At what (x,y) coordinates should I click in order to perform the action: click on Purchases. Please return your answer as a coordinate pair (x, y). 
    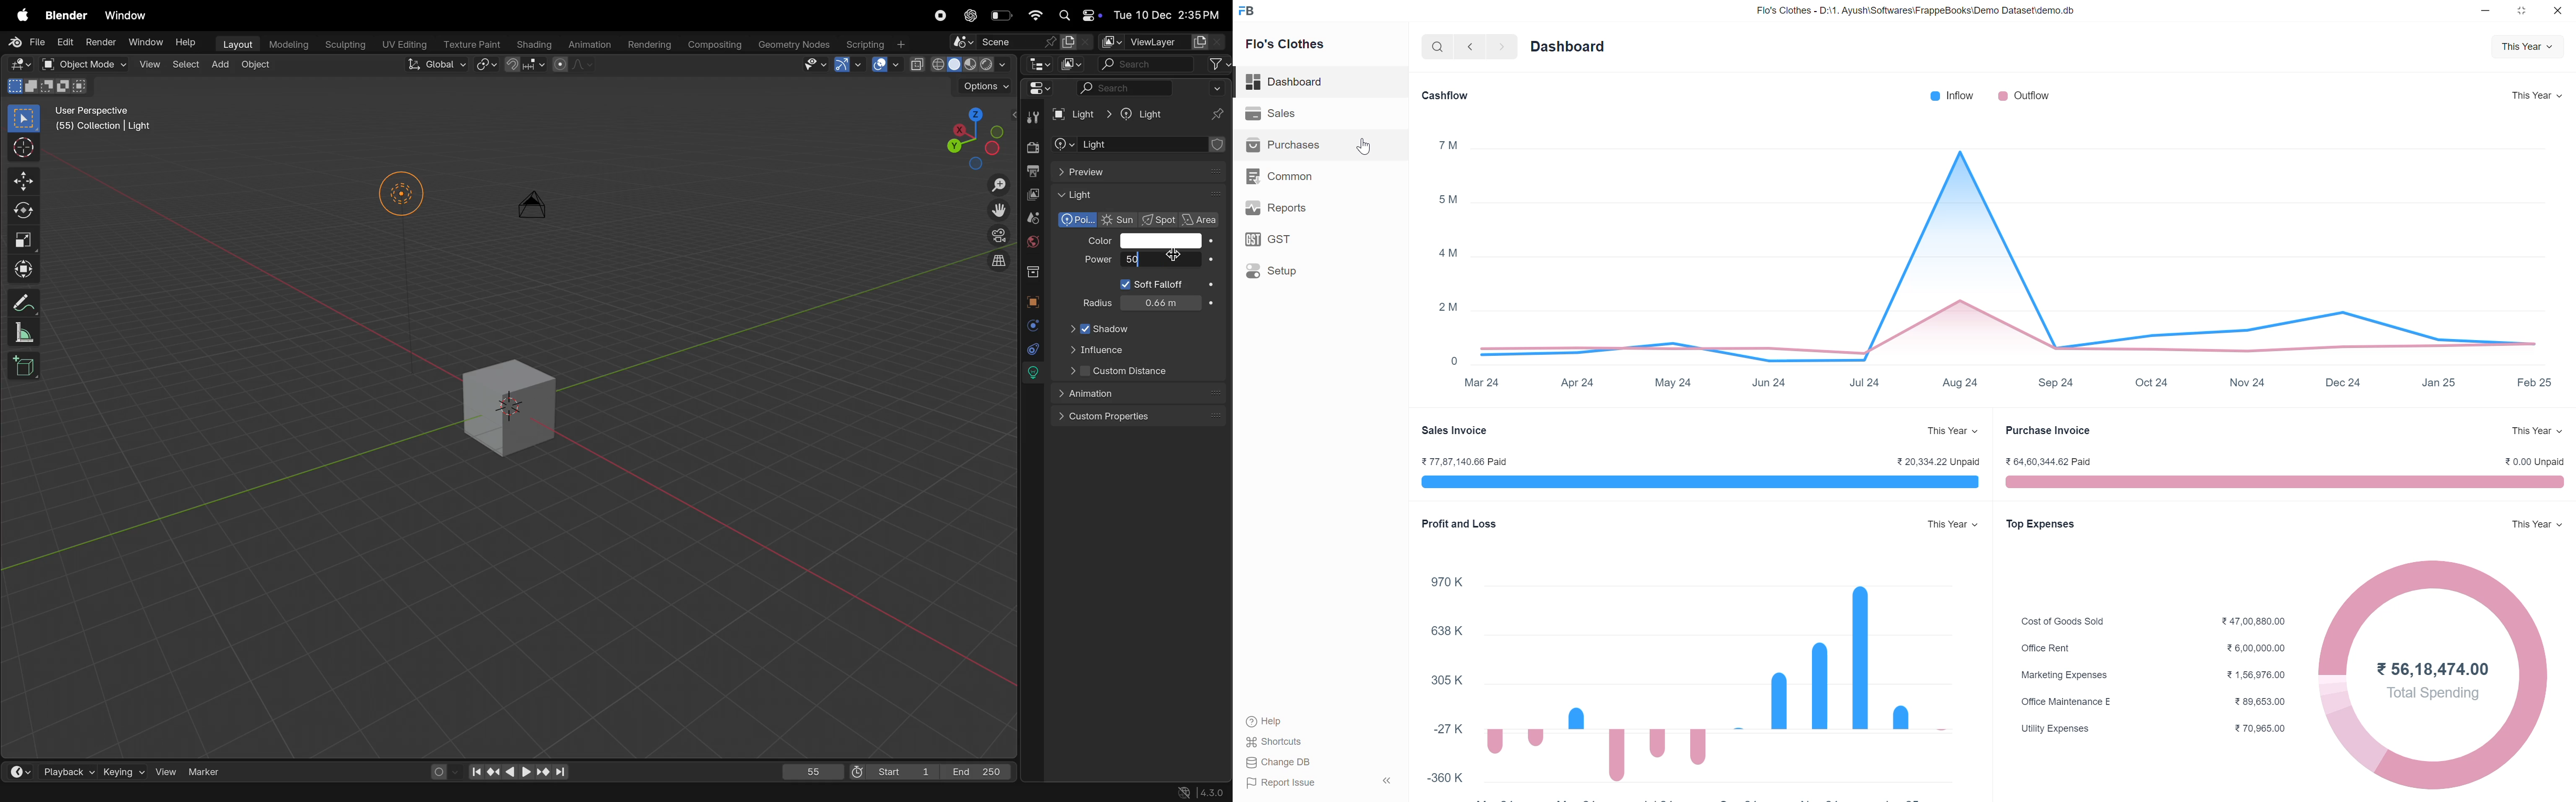
    Looking at the image, I should click on (1284, 144).